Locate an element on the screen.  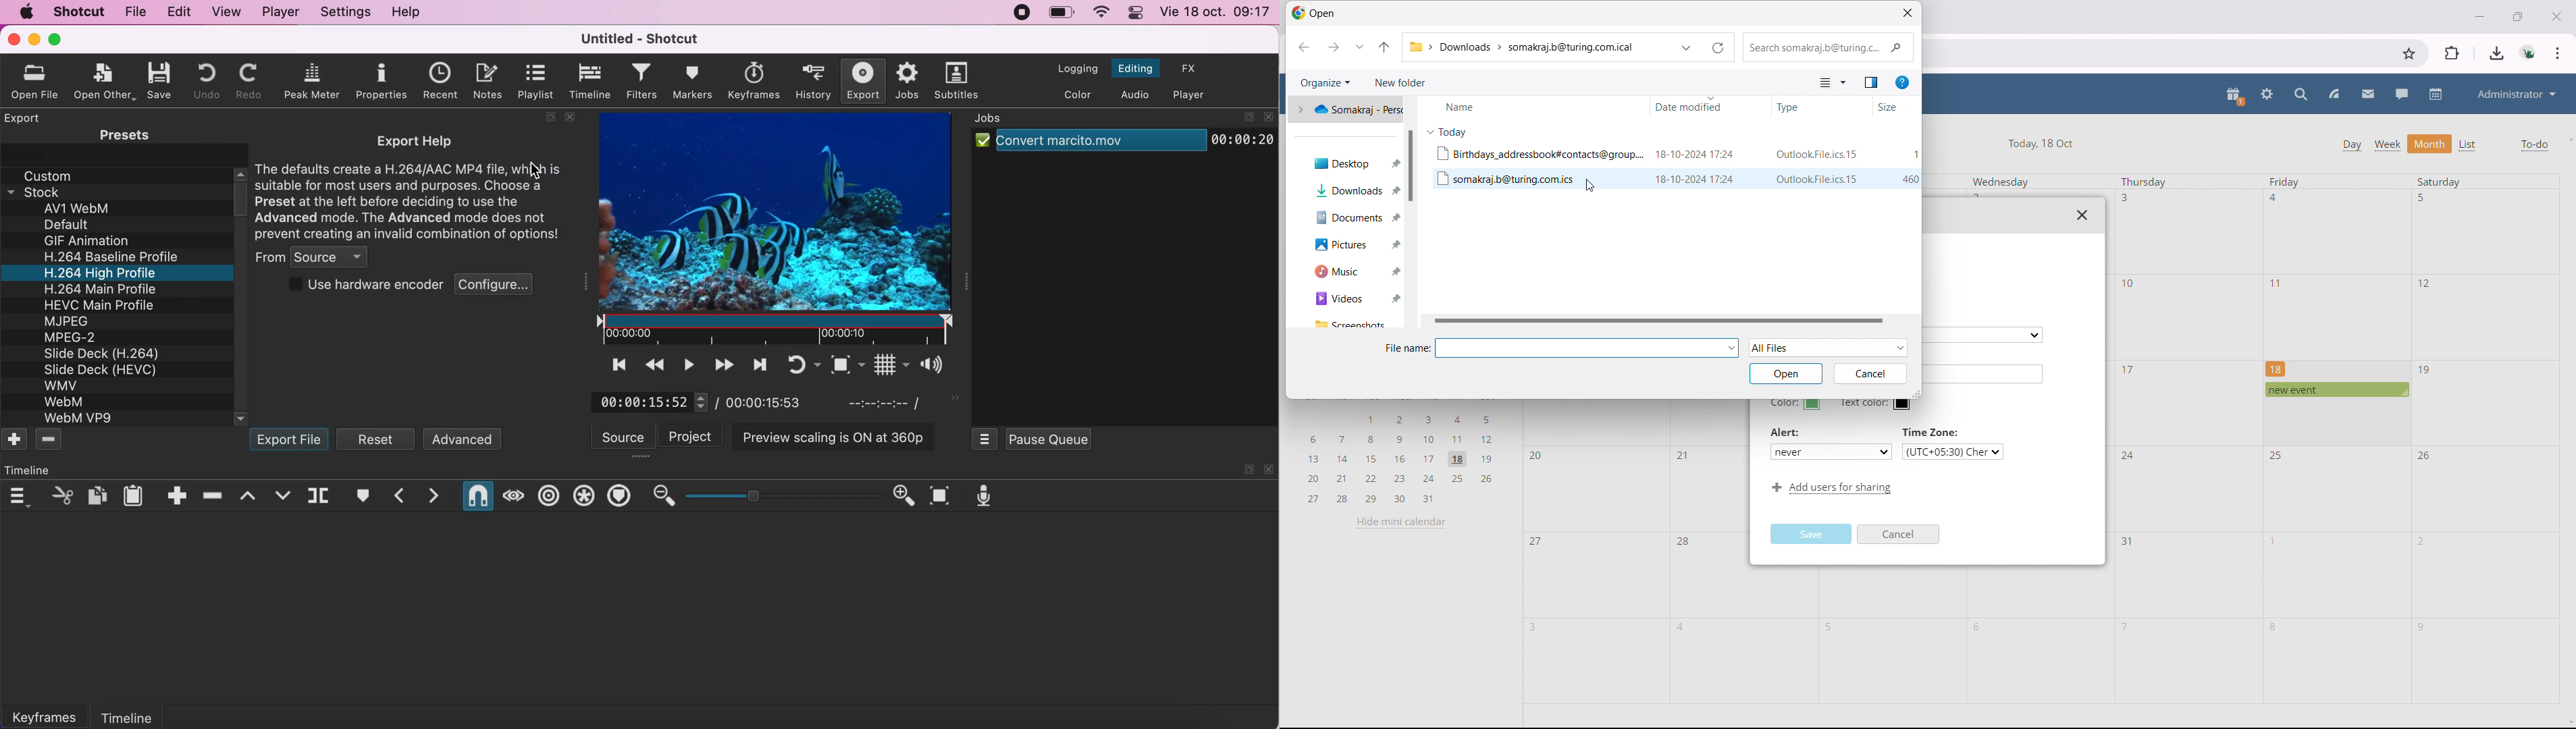
ripple is located at coordinates (549, 496).